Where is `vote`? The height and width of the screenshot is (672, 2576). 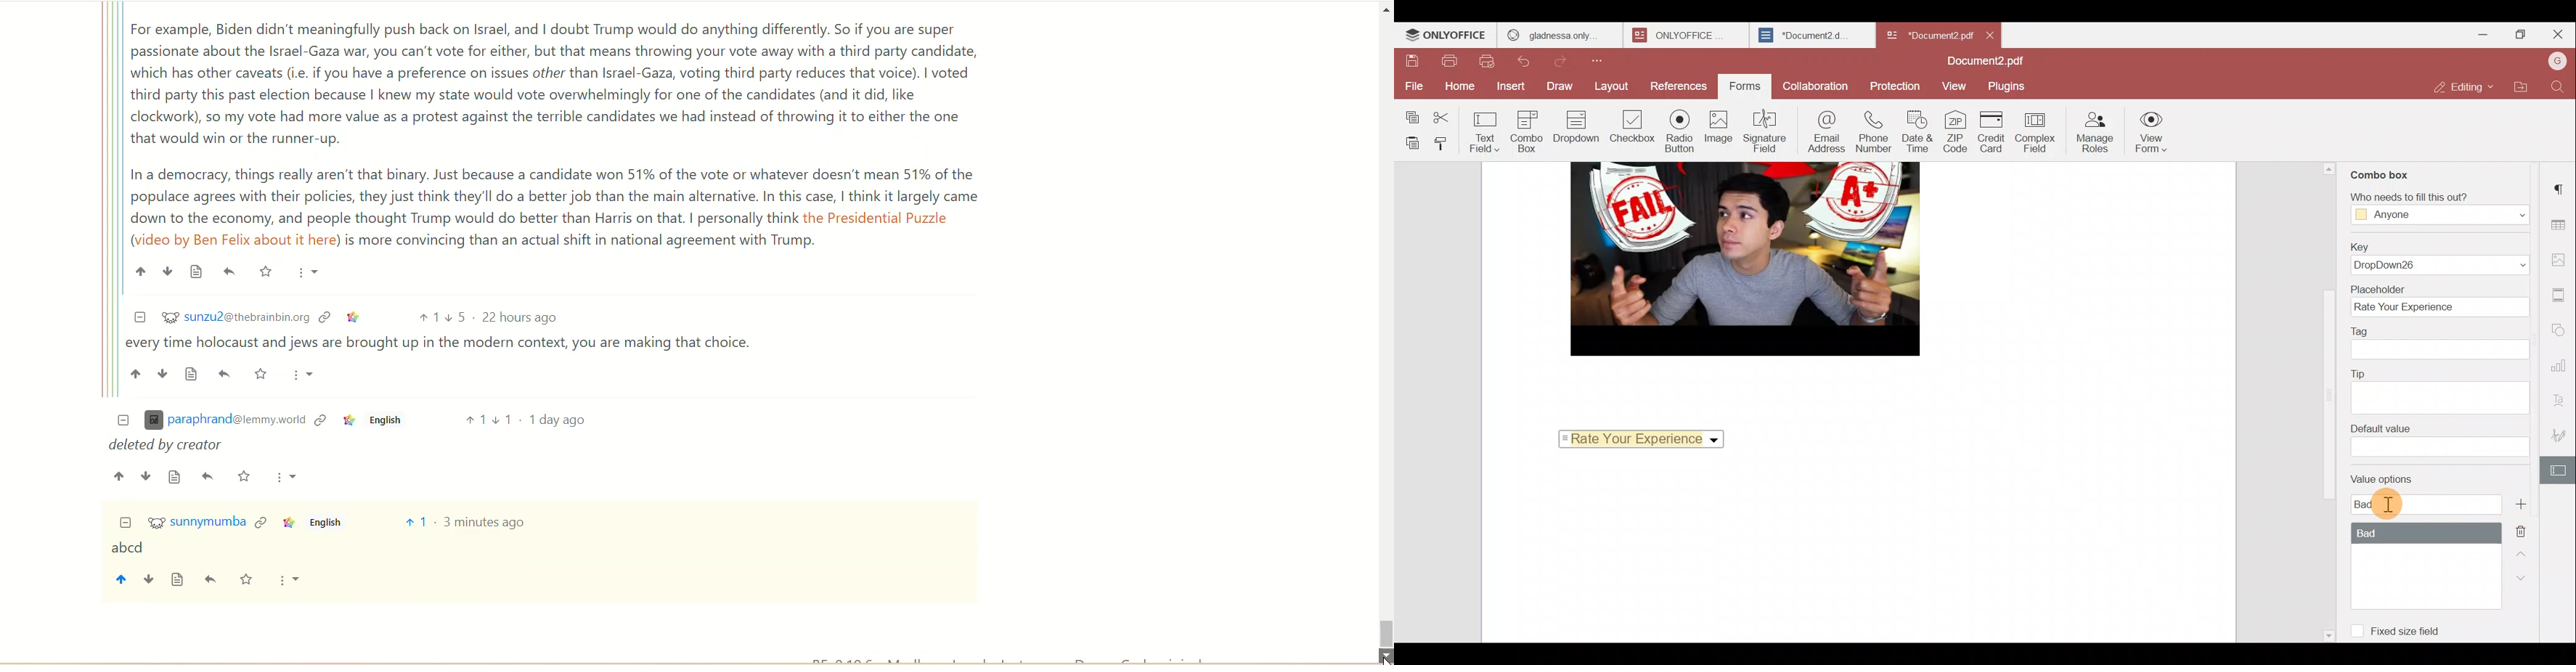 vote is located at coordinates (415, 522).